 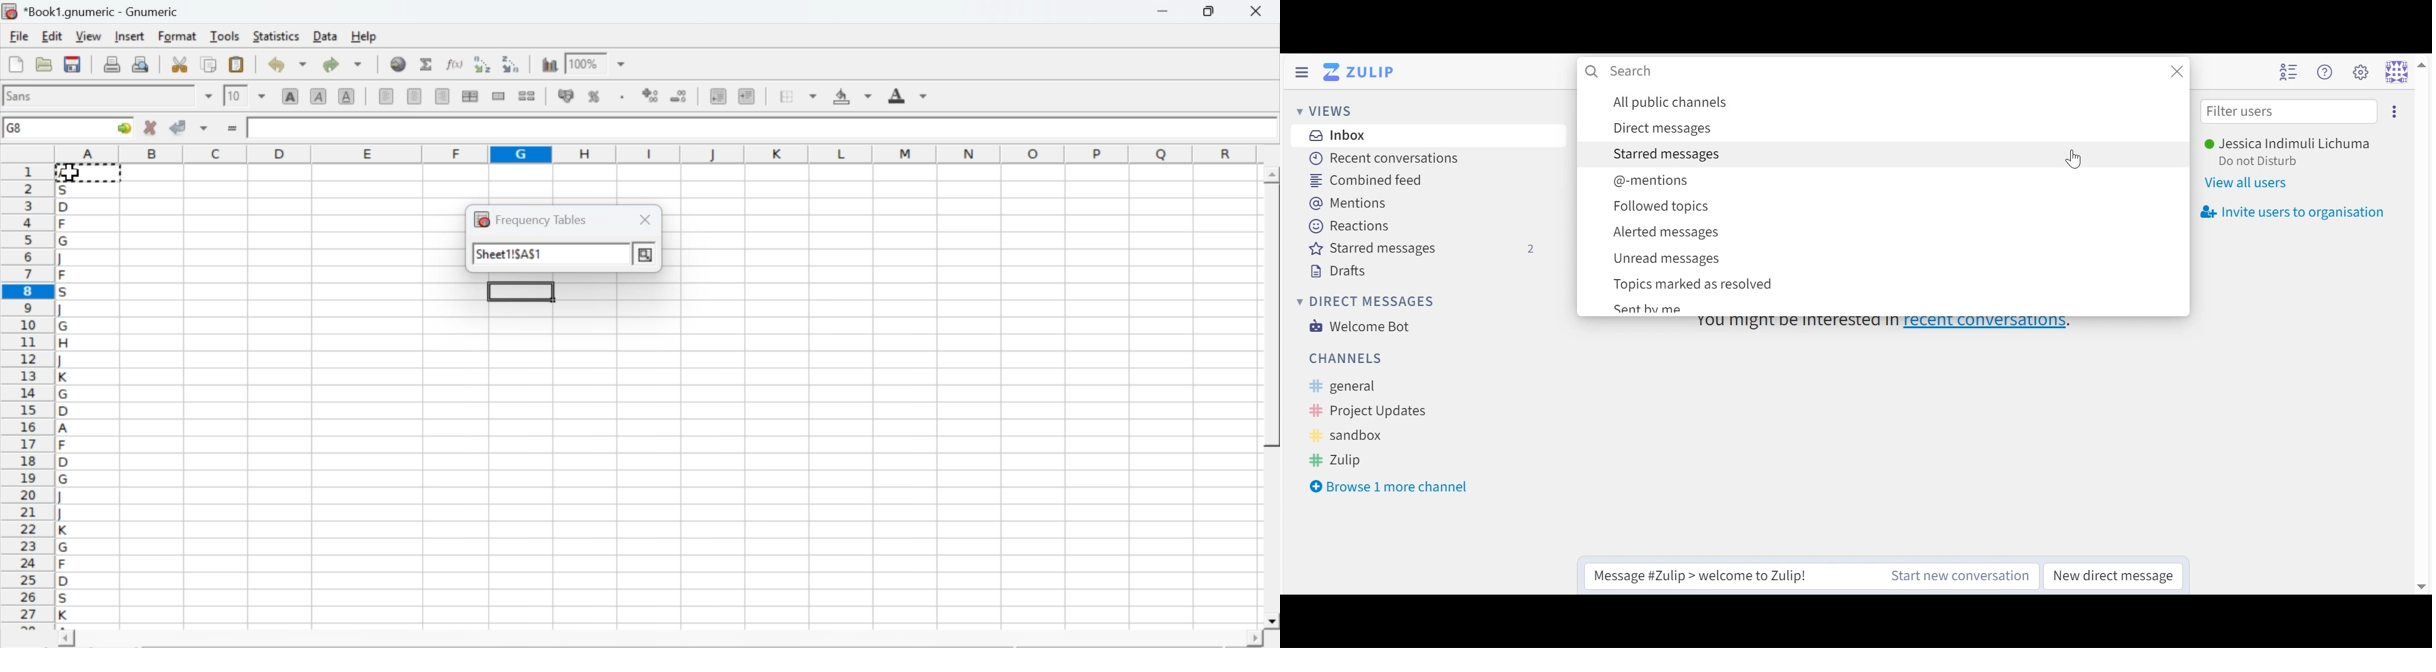 What do you see at coordinates (210, 96) in the screenshot?
I see `drop down` at bounding box center [210, 96].